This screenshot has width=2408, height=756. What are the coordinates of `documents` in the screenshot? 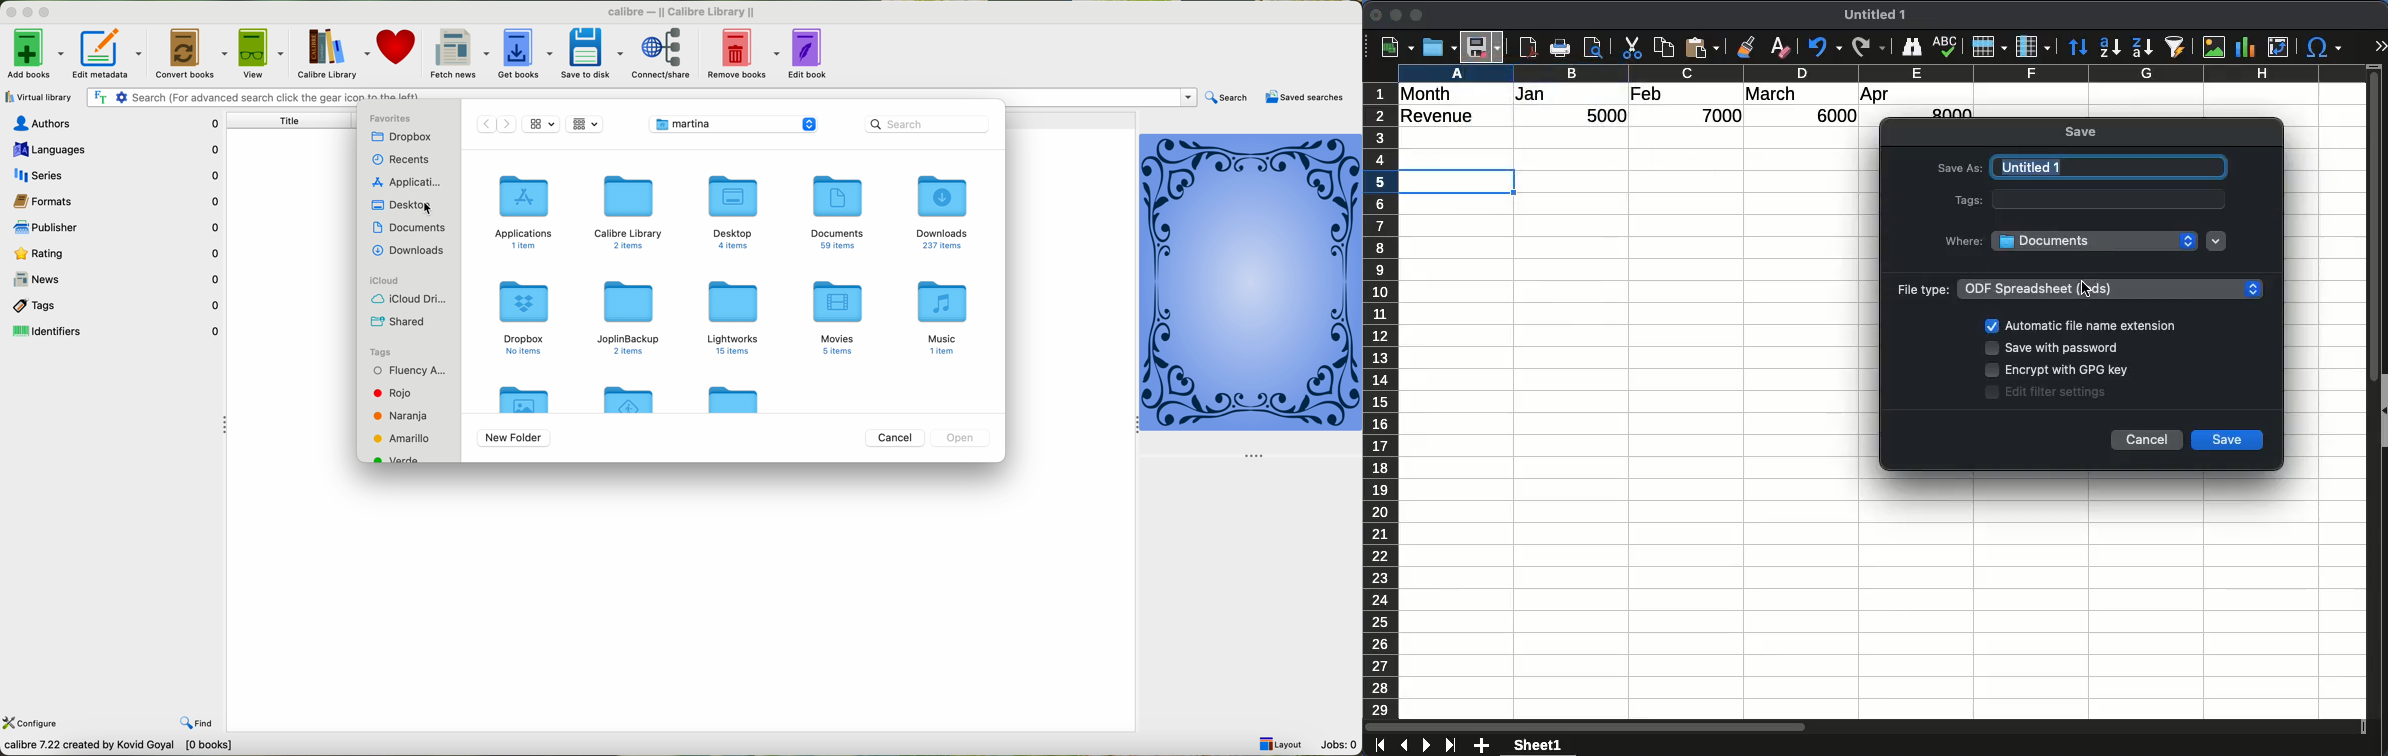 It's located at (408, 228).